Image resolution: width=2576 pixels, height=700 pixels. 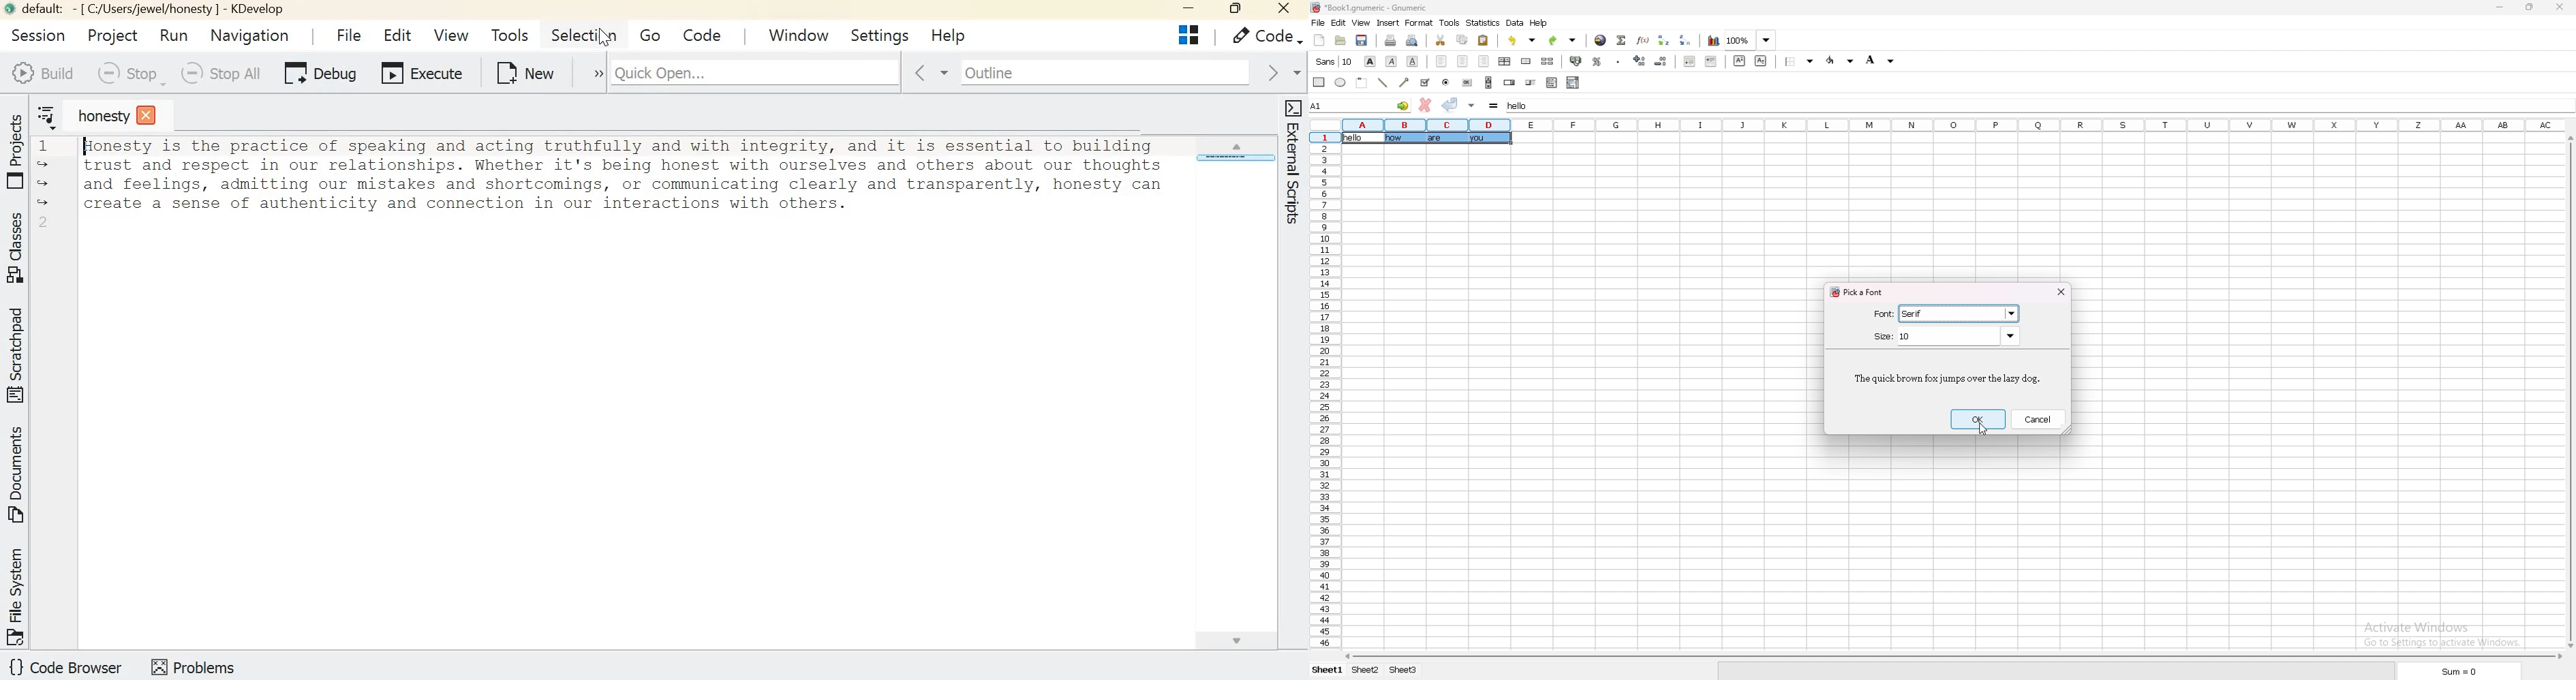 What do you see at coordinates (921, 74) in the screenshot?
I see `Go back in context history` at bounding box center [921, 74].